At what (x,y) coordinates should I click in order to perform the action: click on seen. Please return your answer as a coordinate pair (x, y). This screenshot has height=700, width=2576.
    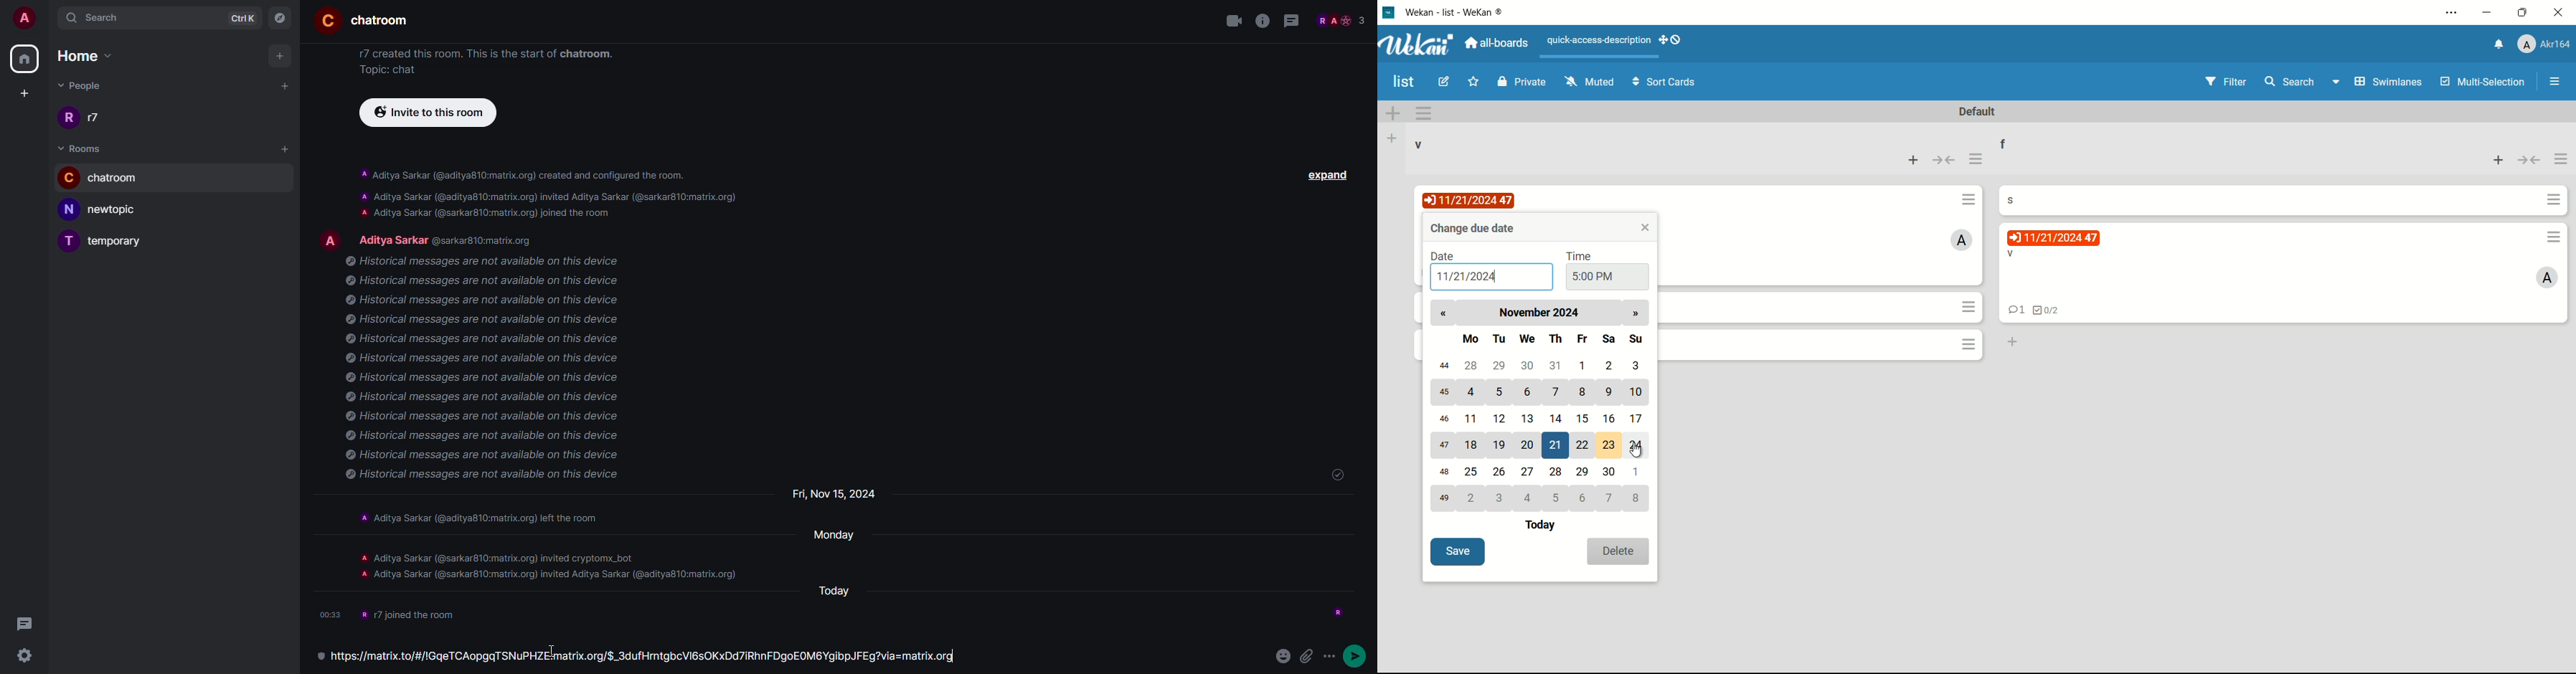
    Looking at the image, I should click on (1336, 610).